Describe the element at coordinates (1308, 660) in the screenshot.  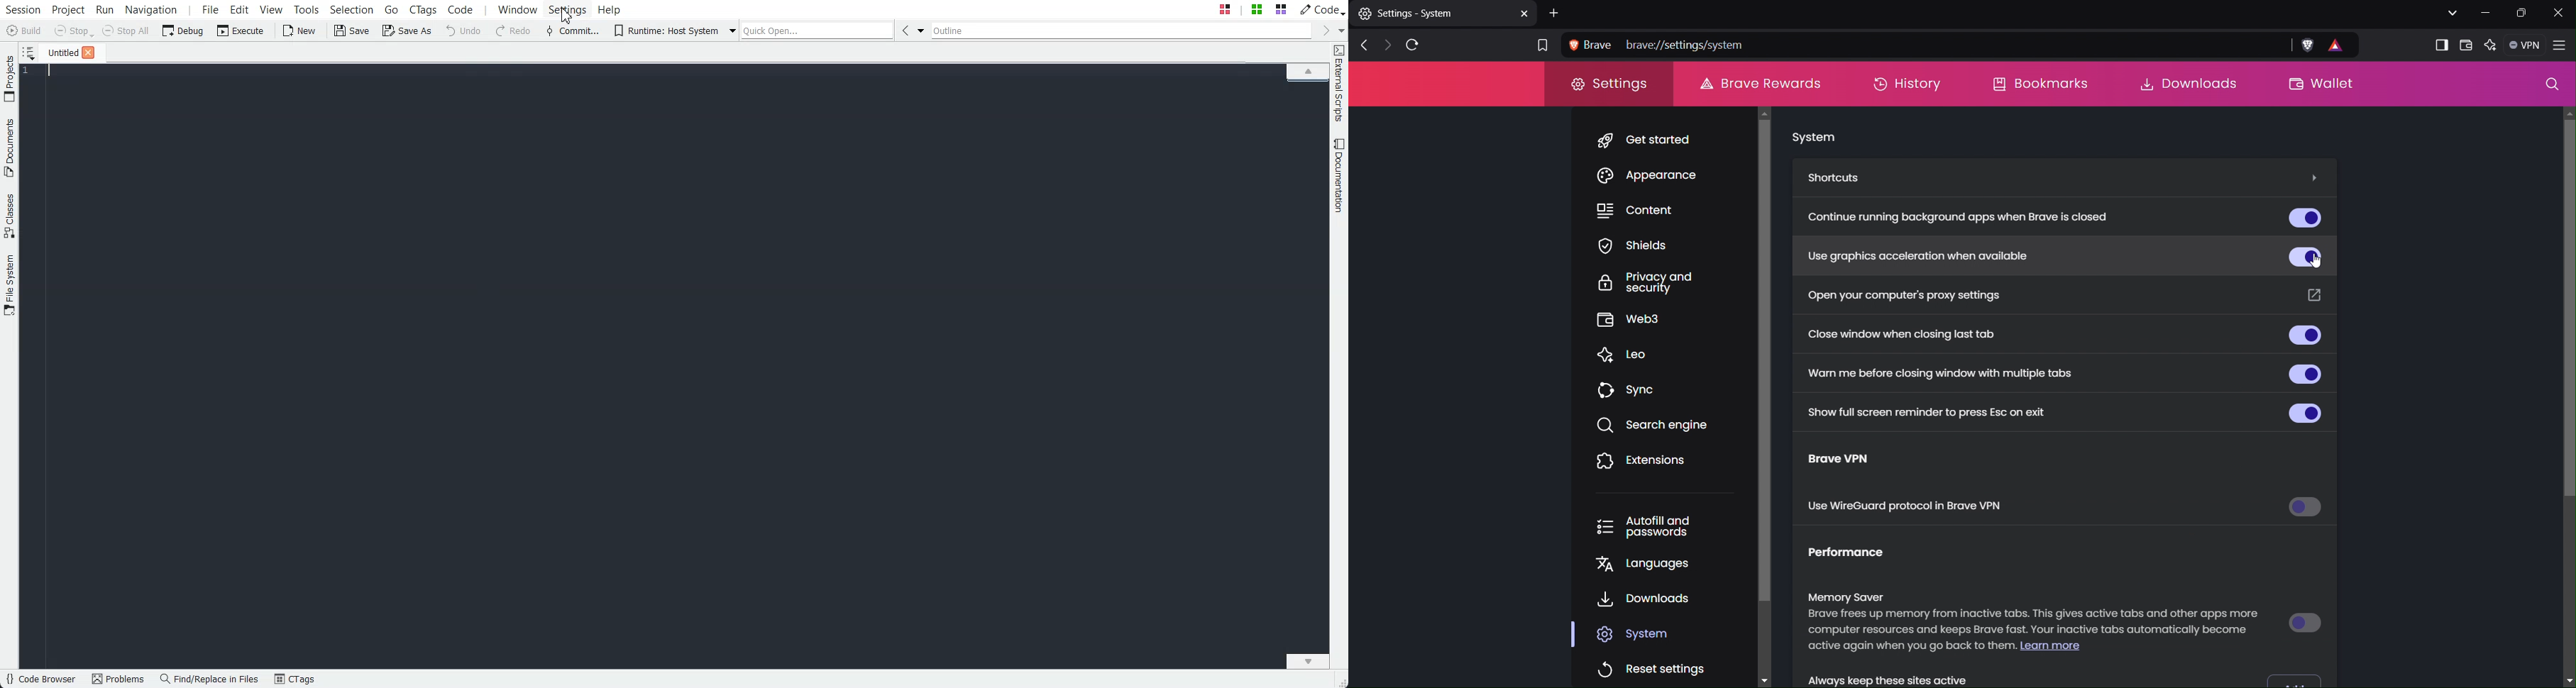
I see `Scroll down` at that location.